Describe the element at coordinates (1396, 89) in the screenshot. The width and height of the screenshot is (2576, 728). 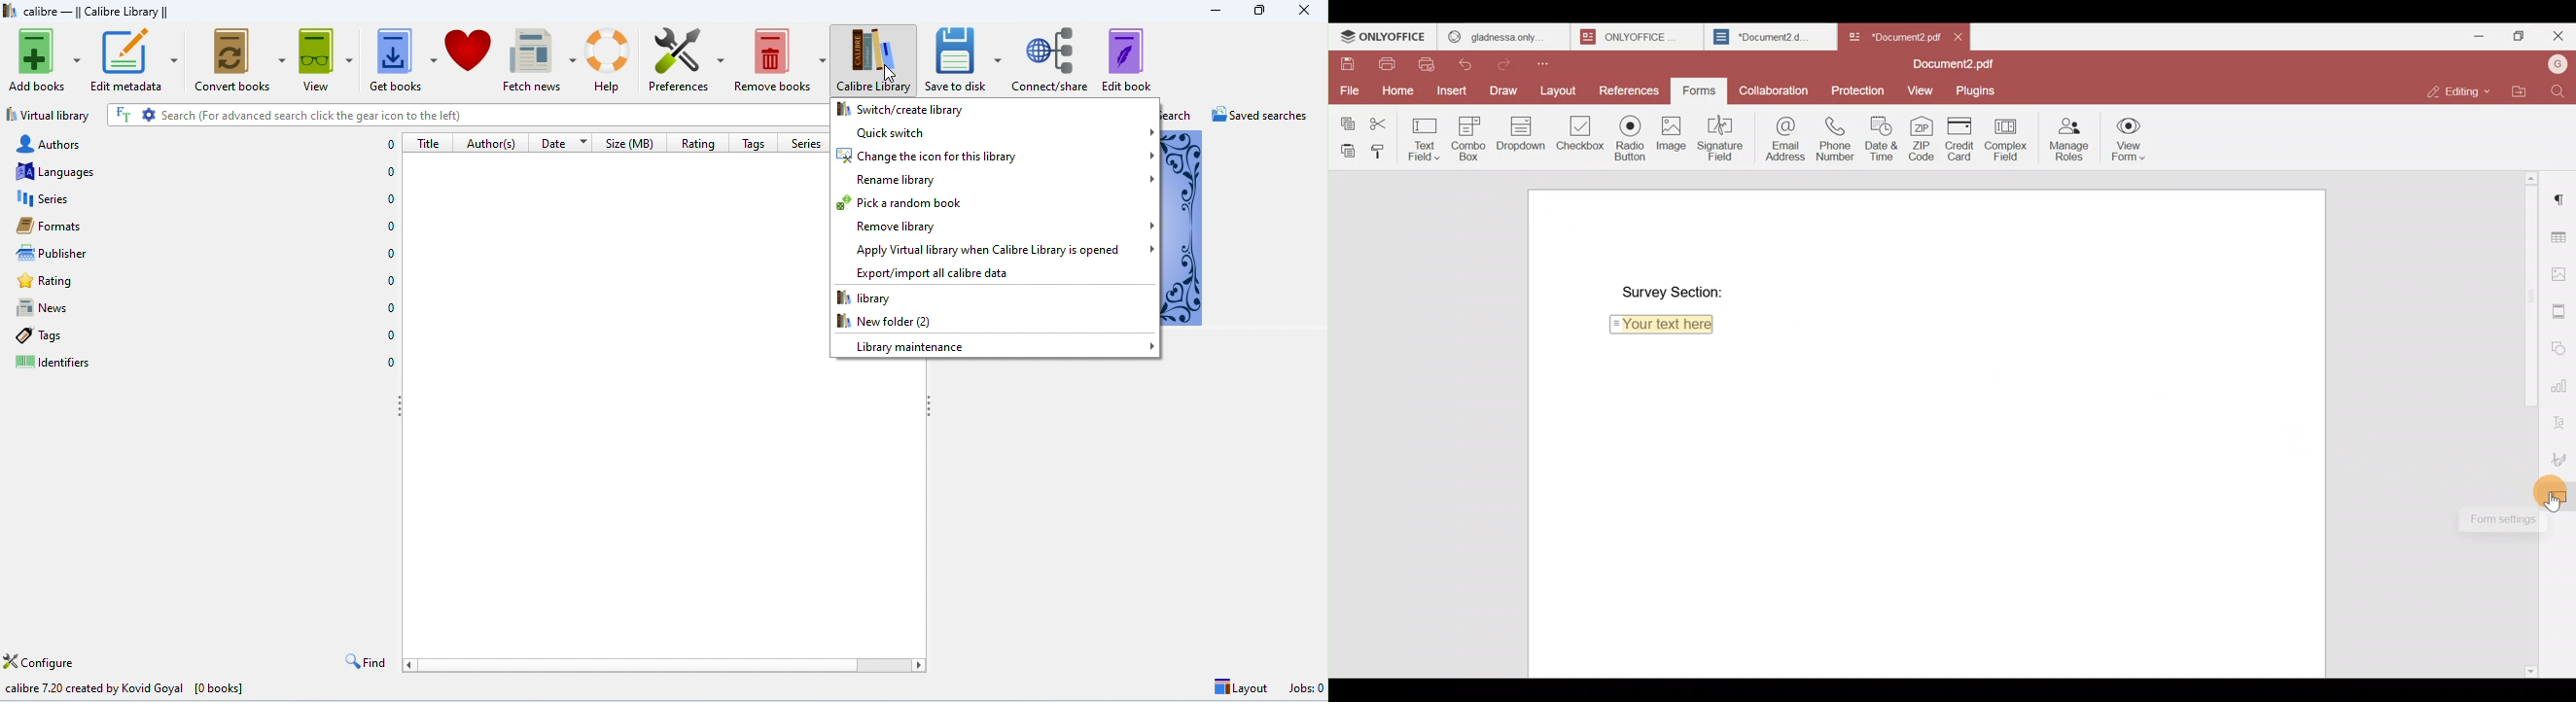
I see `Home` at that location.